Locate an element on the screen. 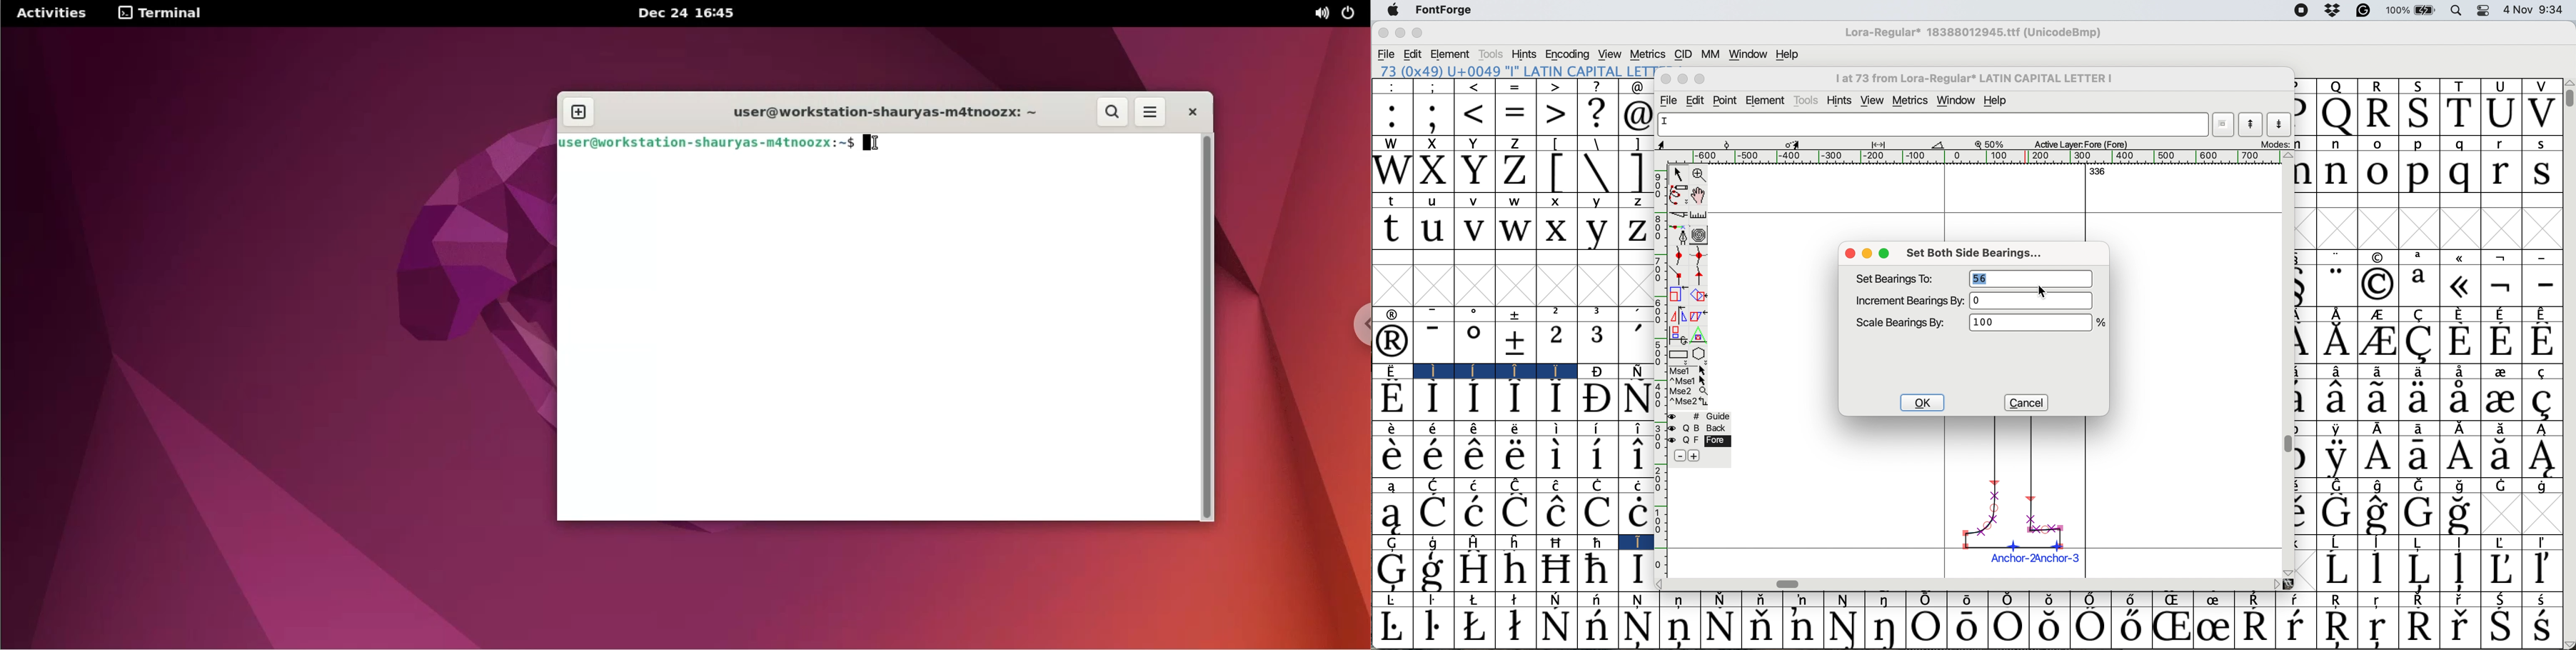 Image resolution: width=2576 pixels, height=672 pixels. Symbol is located at coordinates (2544, 429).